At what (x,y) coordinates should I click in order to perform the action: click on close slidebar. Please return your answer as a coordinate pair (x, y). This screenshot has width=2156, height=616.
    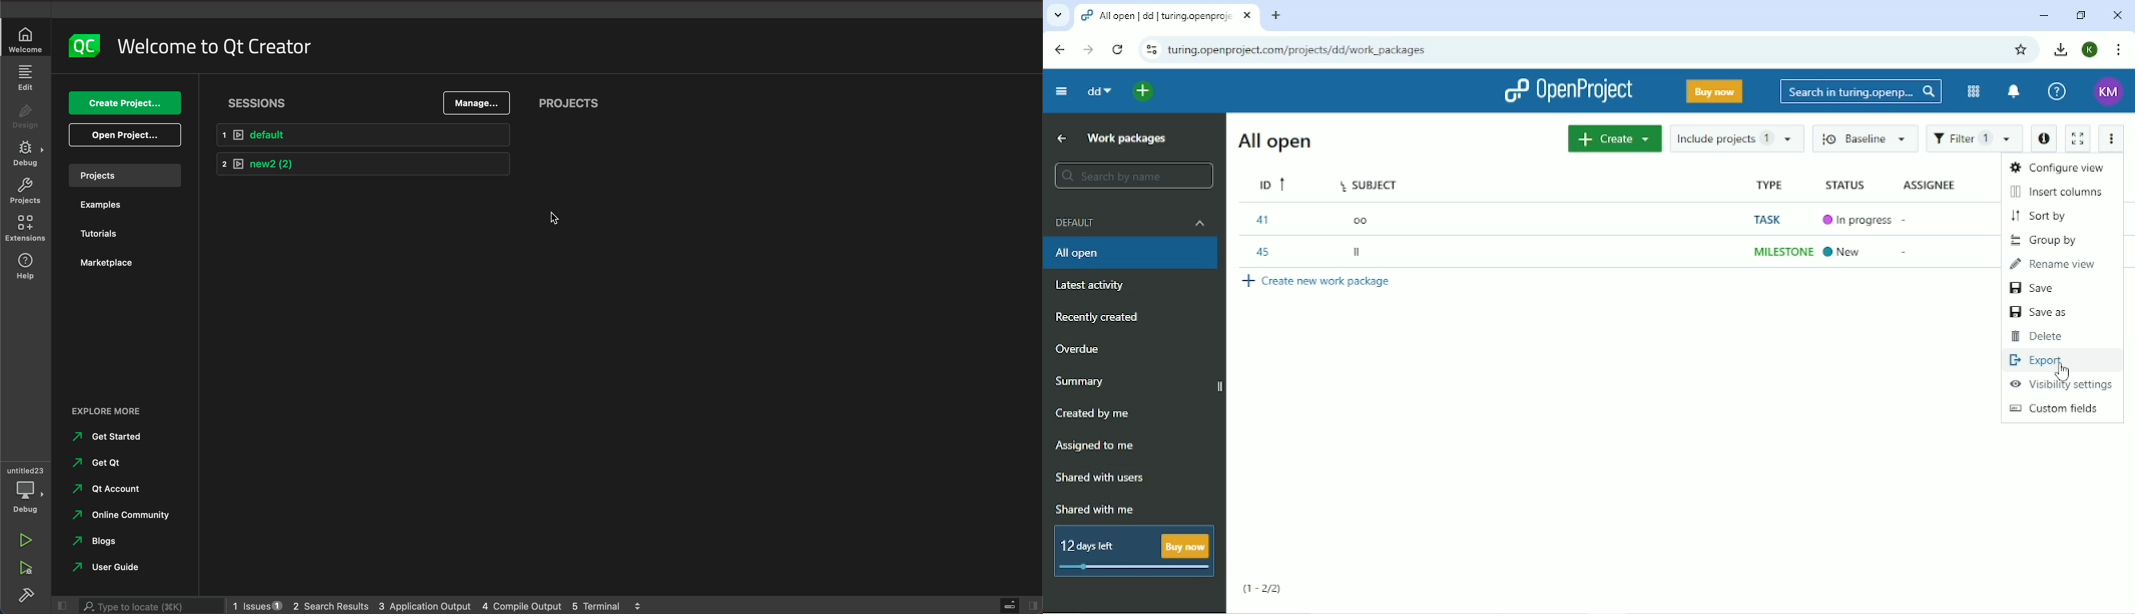
    Looking at the image, I should click on (1017, 605).